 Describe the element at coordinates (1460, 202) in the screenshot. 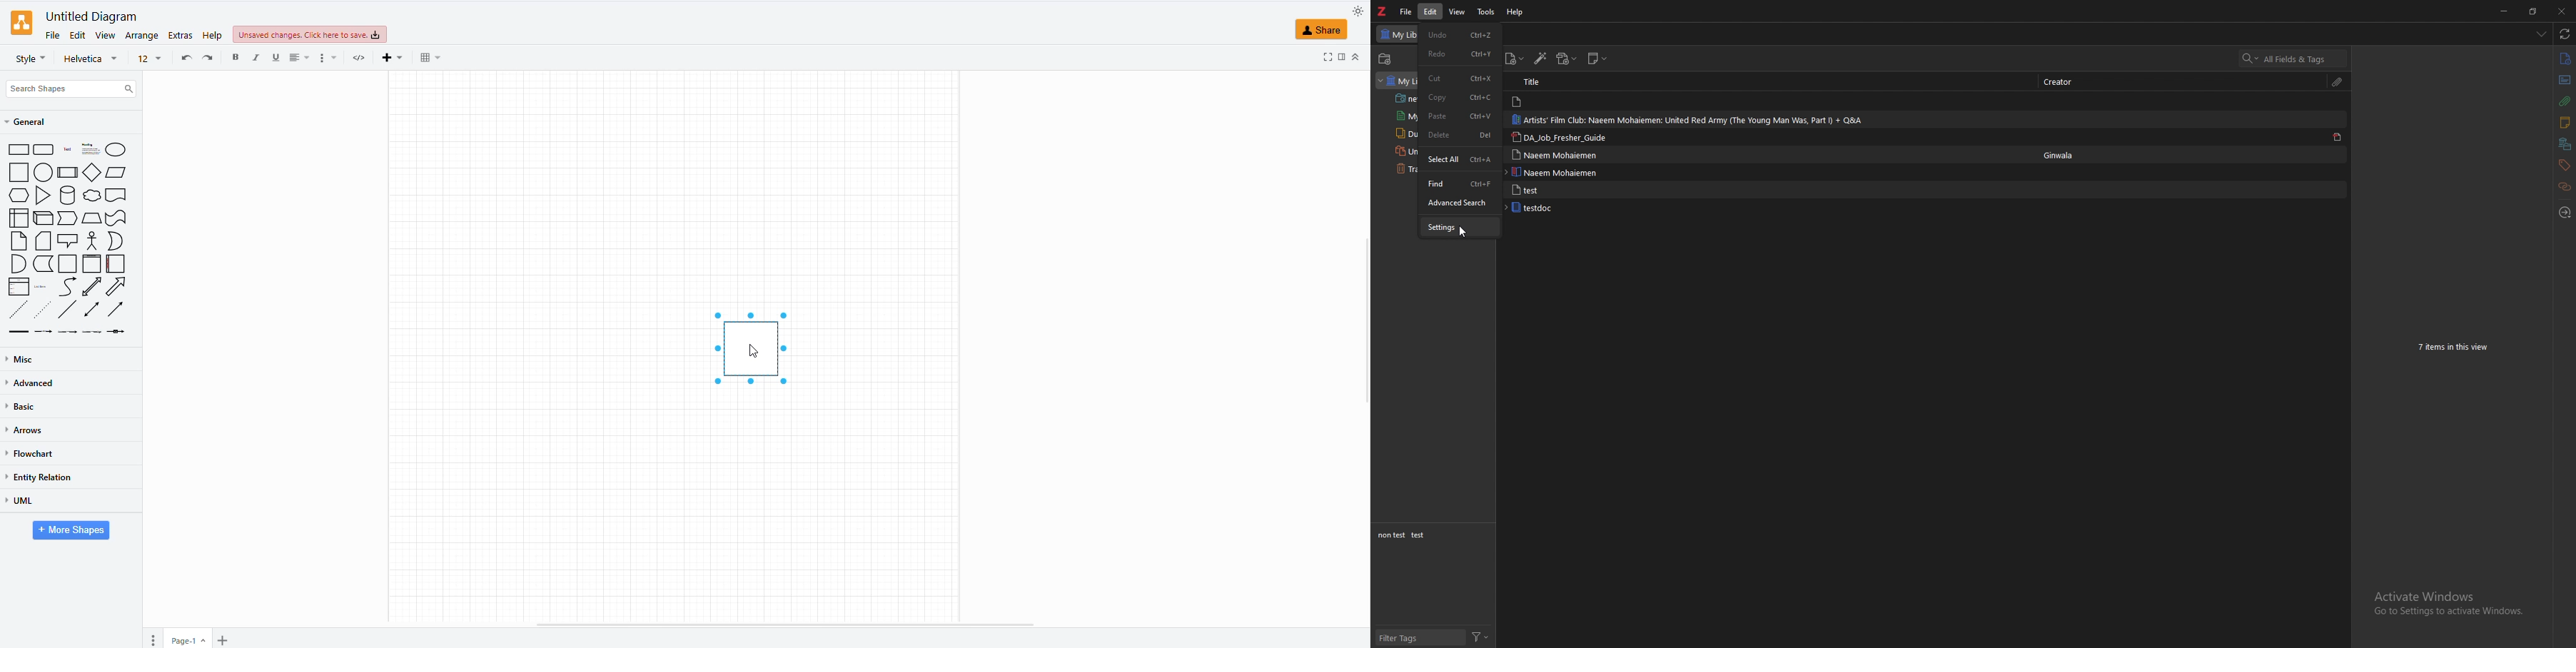

I see `advanced search` at that location.